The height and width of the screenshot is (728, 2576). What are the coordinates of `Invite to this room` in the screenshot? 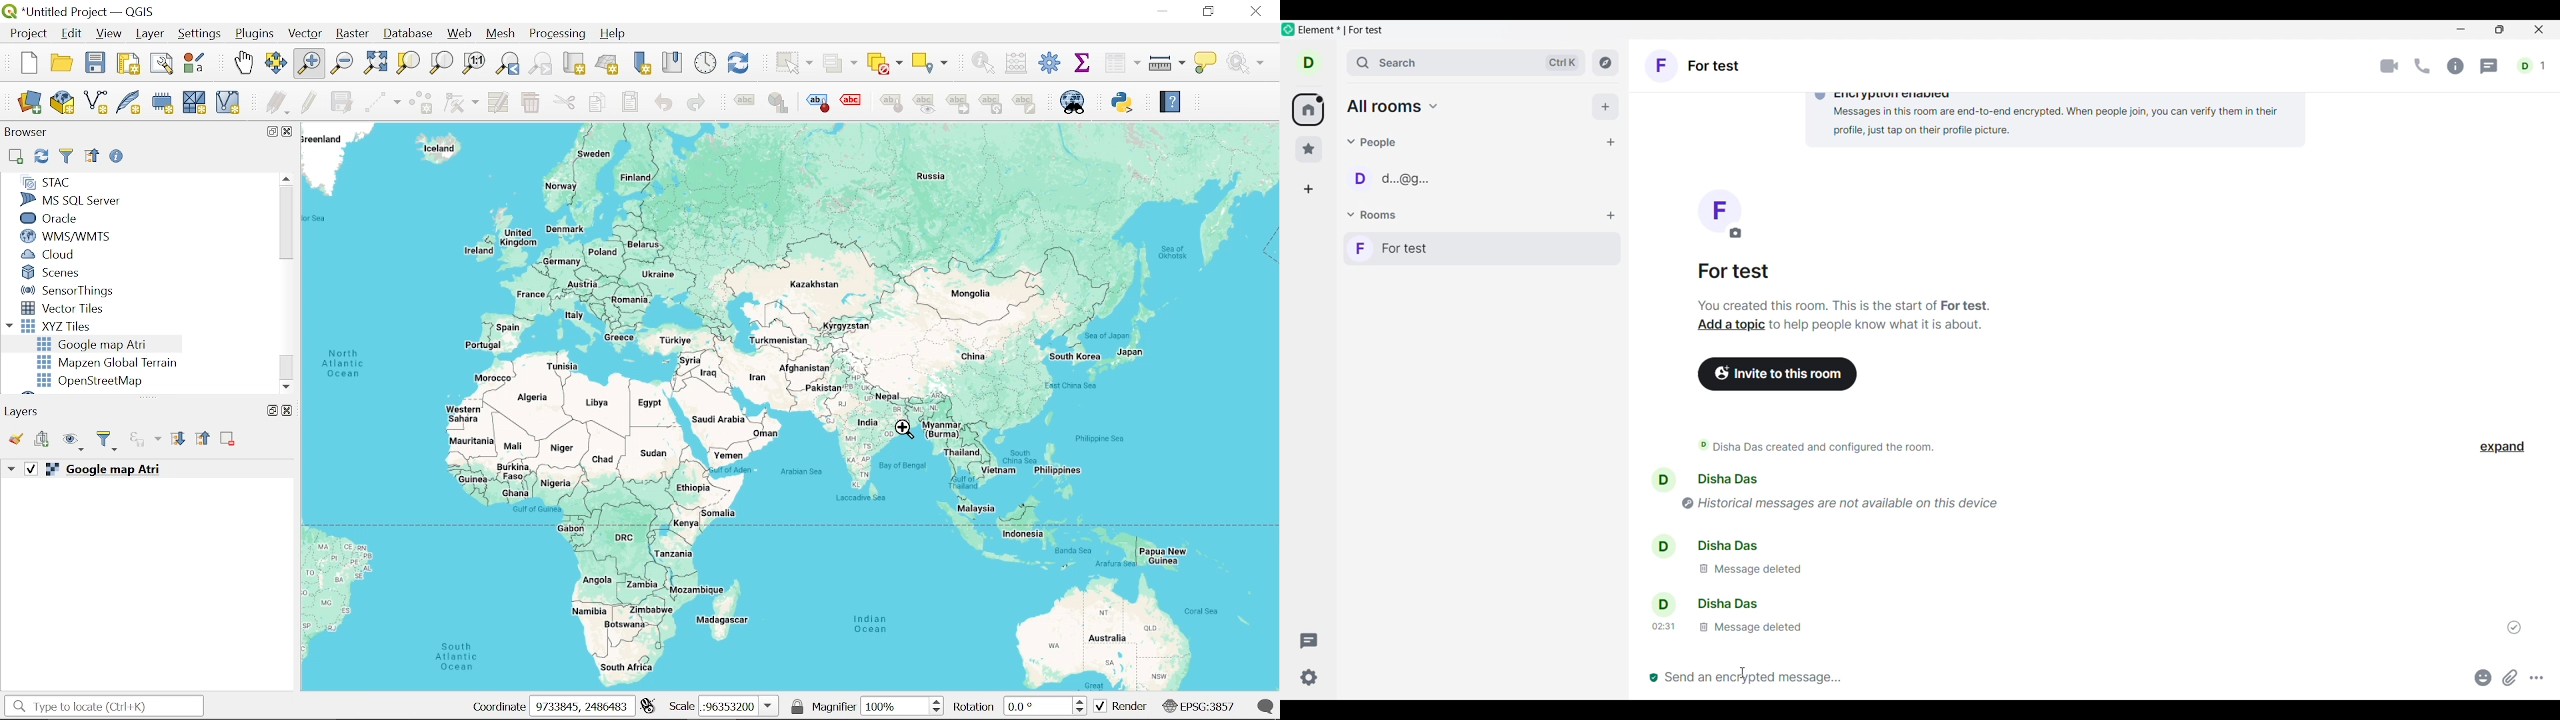 It's located at (1779, 374).